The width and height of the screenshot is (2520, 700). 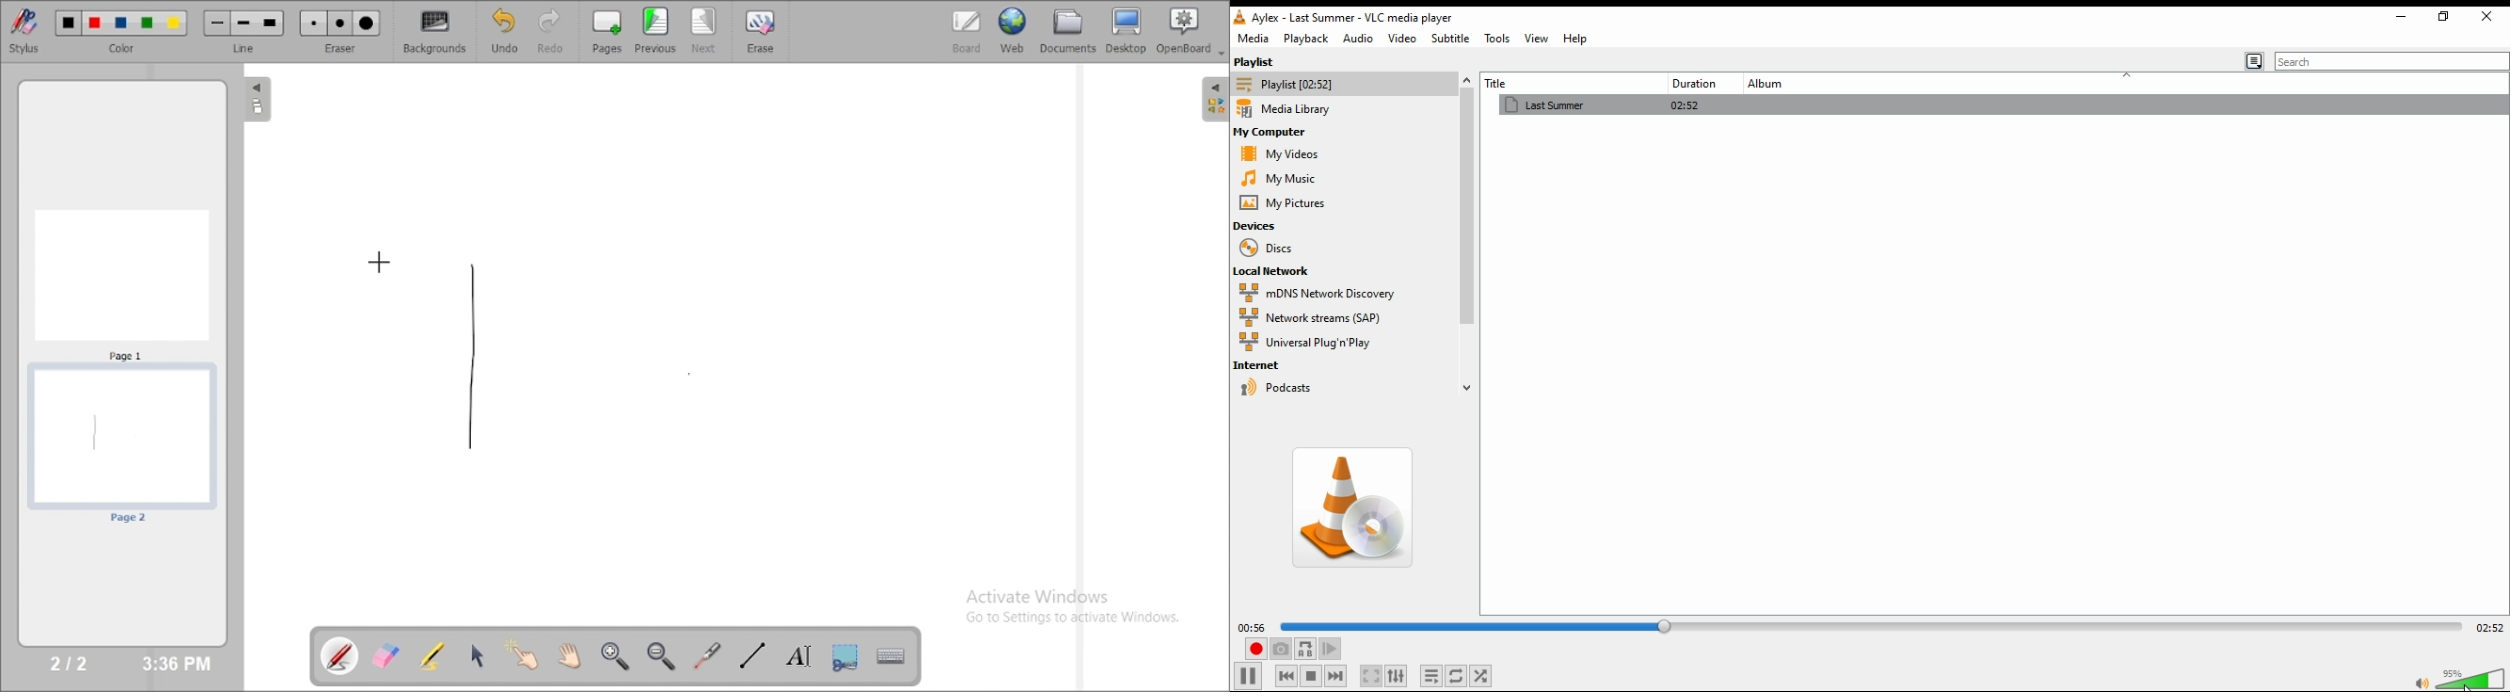 I want to click on playback, so click(x=1307, y=39).